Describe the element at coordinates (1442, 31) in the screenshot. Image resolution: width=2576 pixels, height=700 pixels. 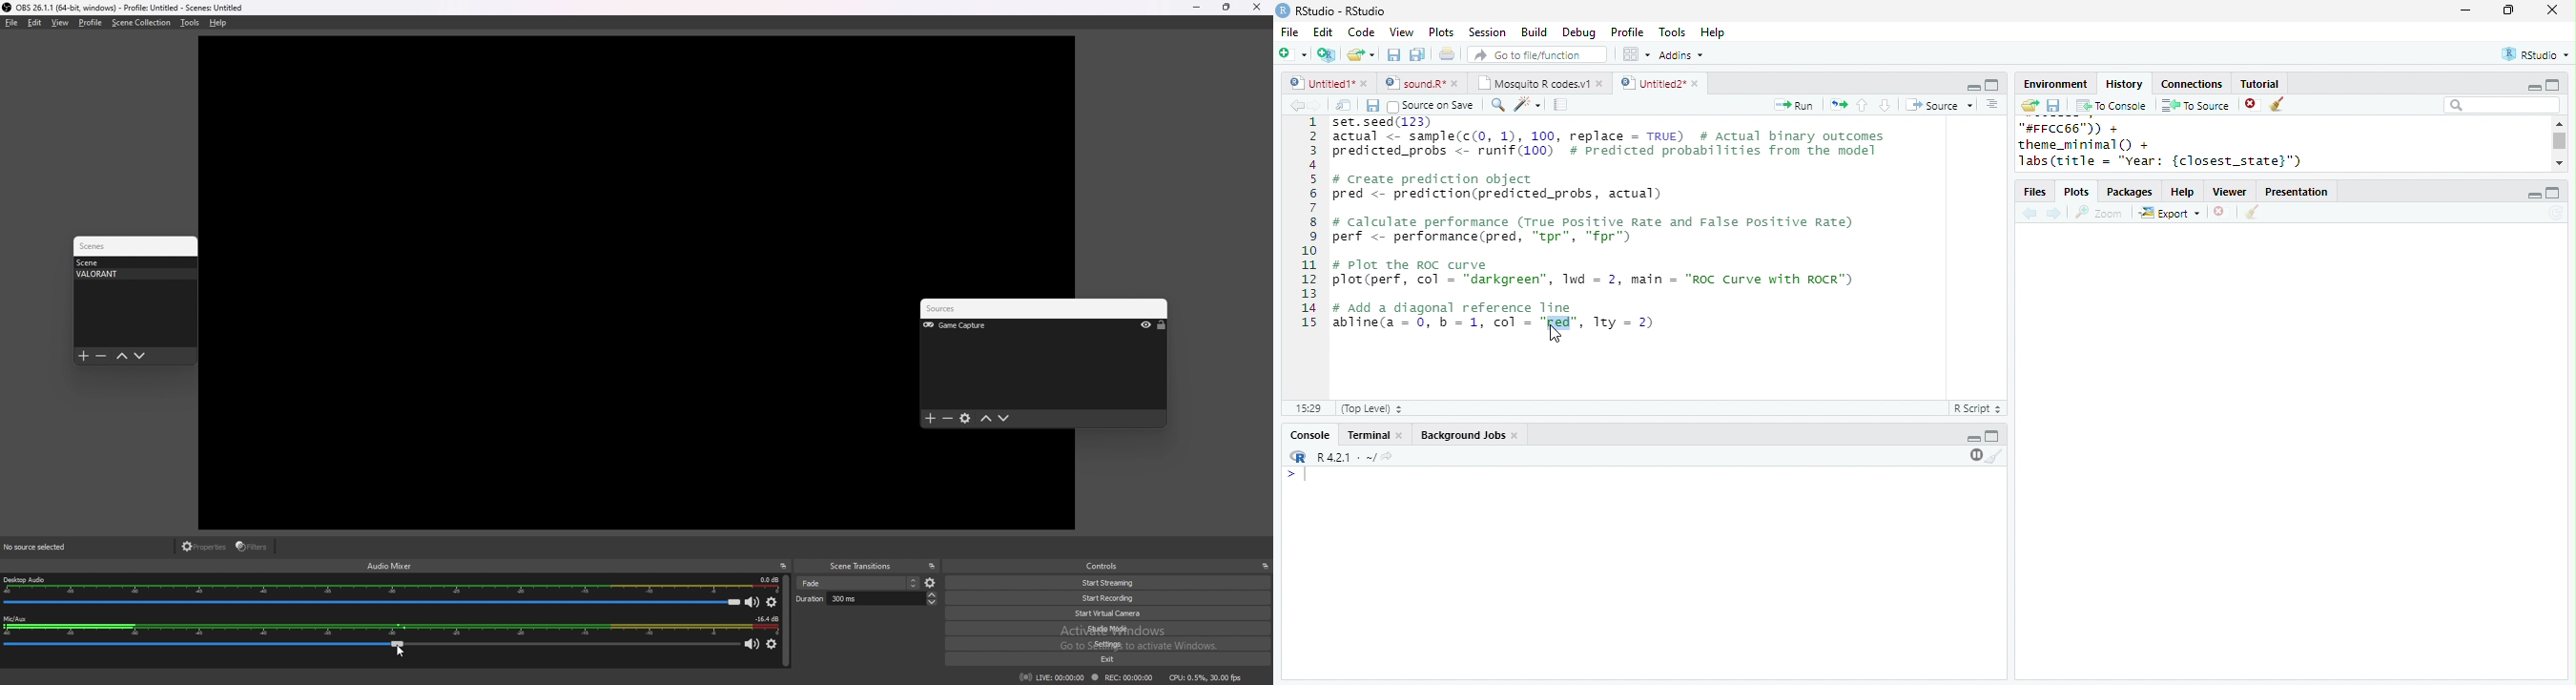
I see `Plots` at that location.